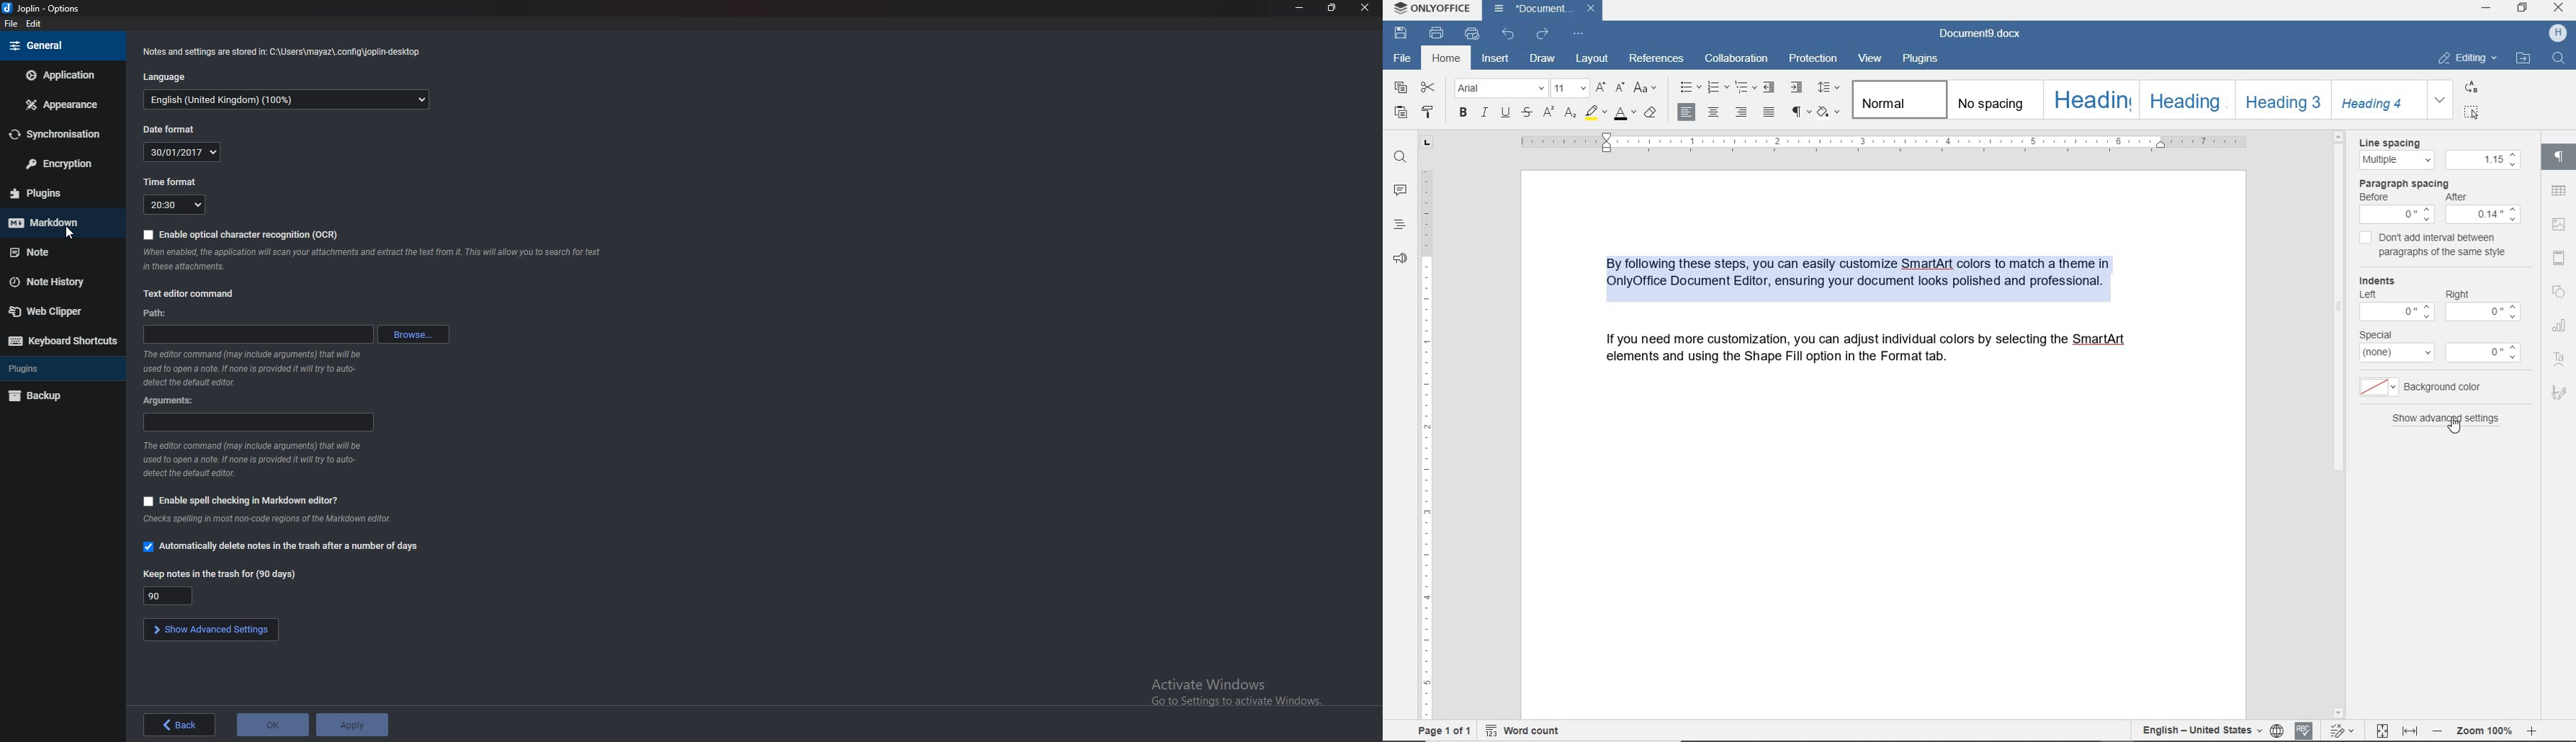  What do you see at coordinates (241, 499) in the screenshot?
I see `enable spell checking` at bounding box center [241, 499].